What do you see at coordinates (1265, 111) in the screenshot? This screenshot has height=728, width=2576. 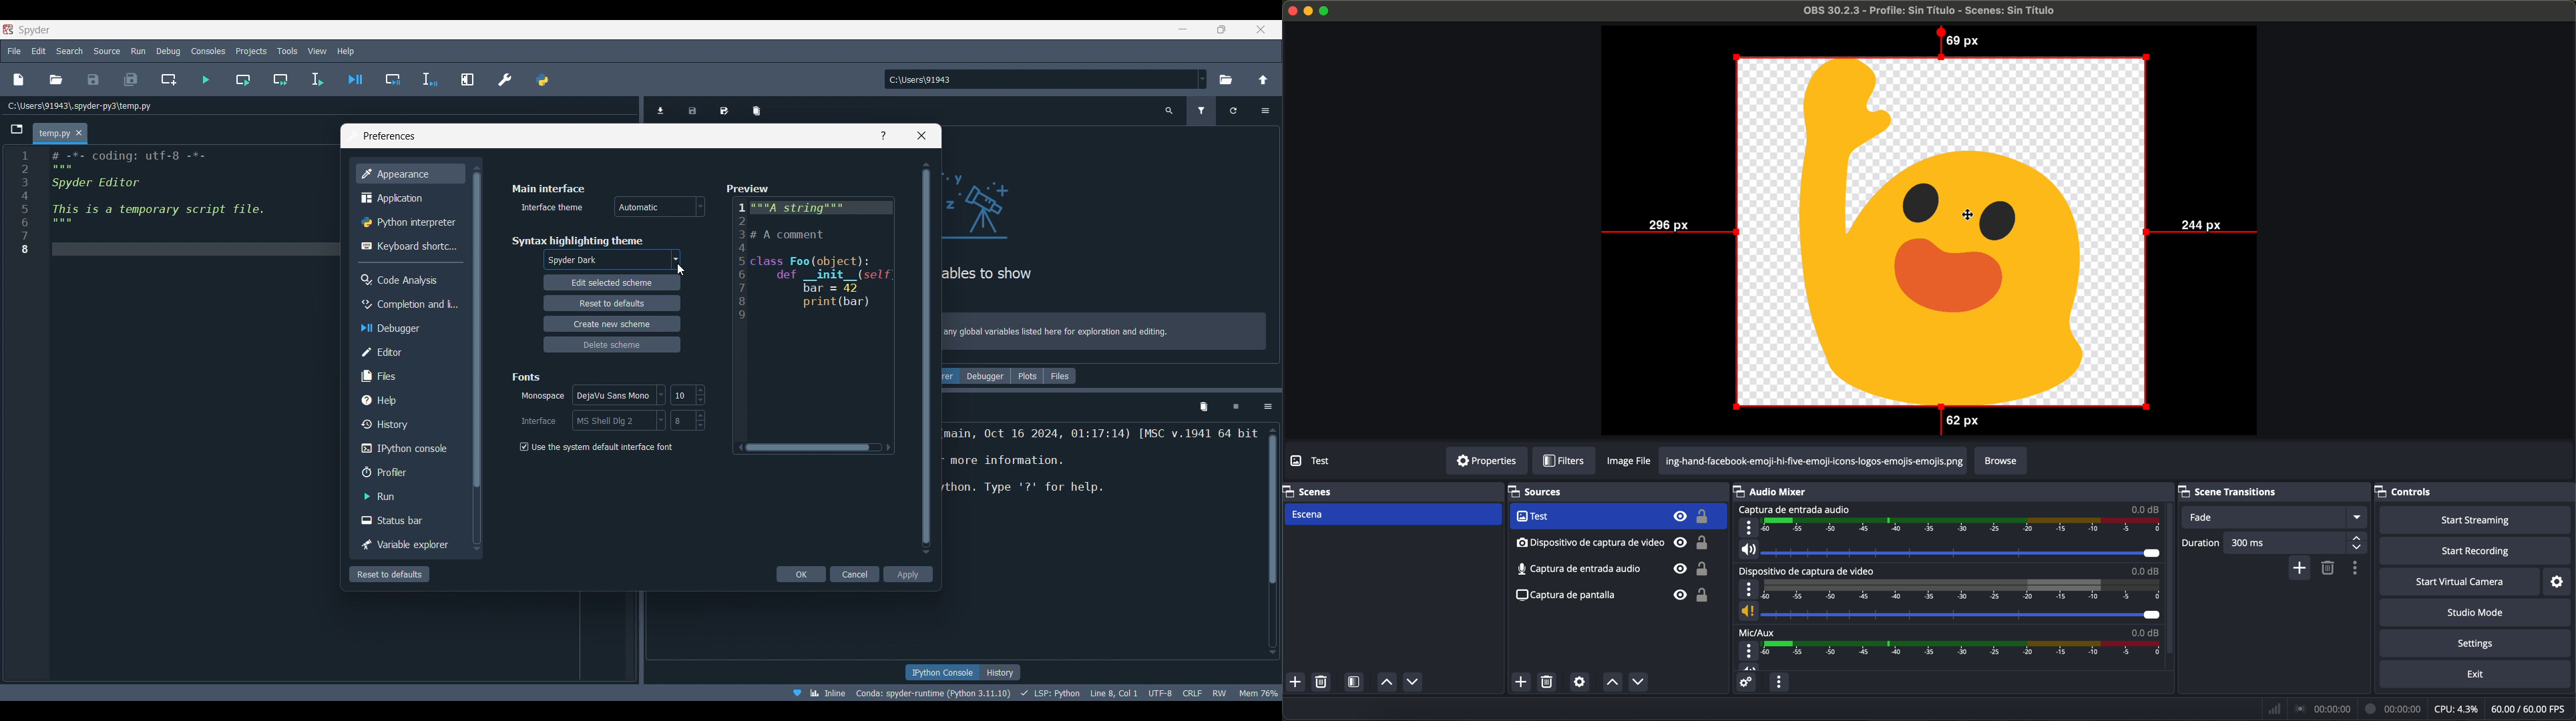 I see `Options` at bounding box center [1265, 111].